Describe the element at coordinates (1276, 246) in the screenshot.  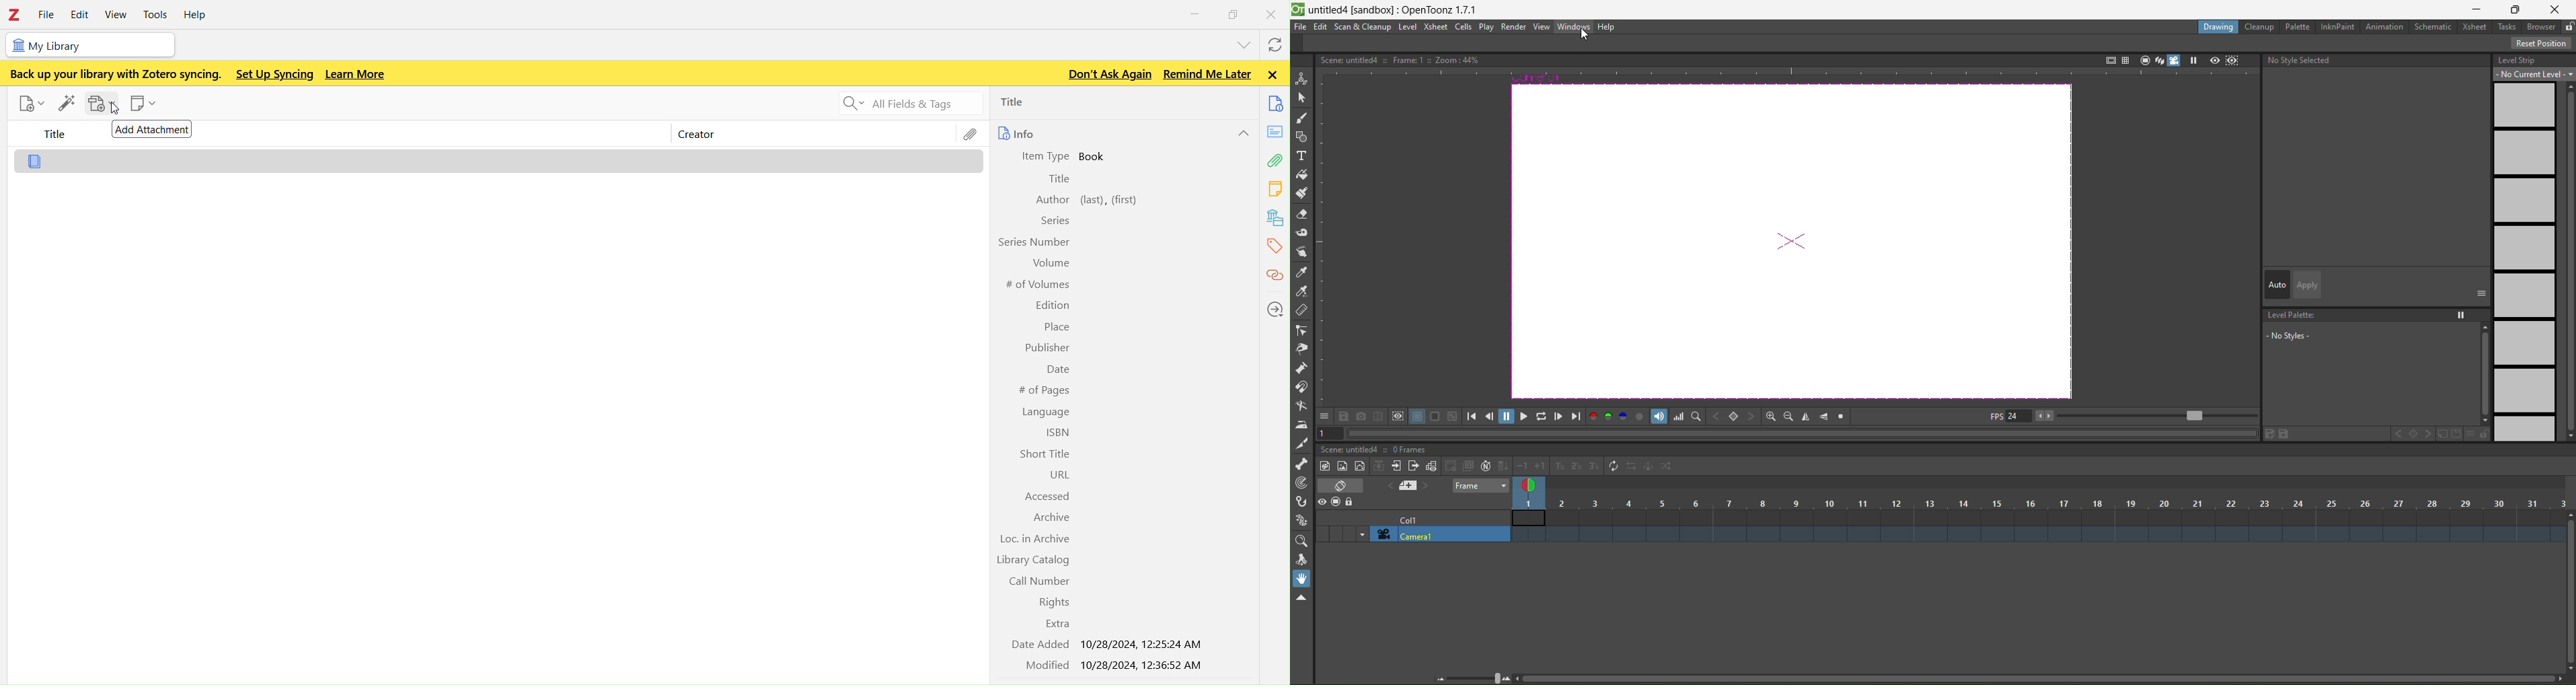
I see `tags` at that location.